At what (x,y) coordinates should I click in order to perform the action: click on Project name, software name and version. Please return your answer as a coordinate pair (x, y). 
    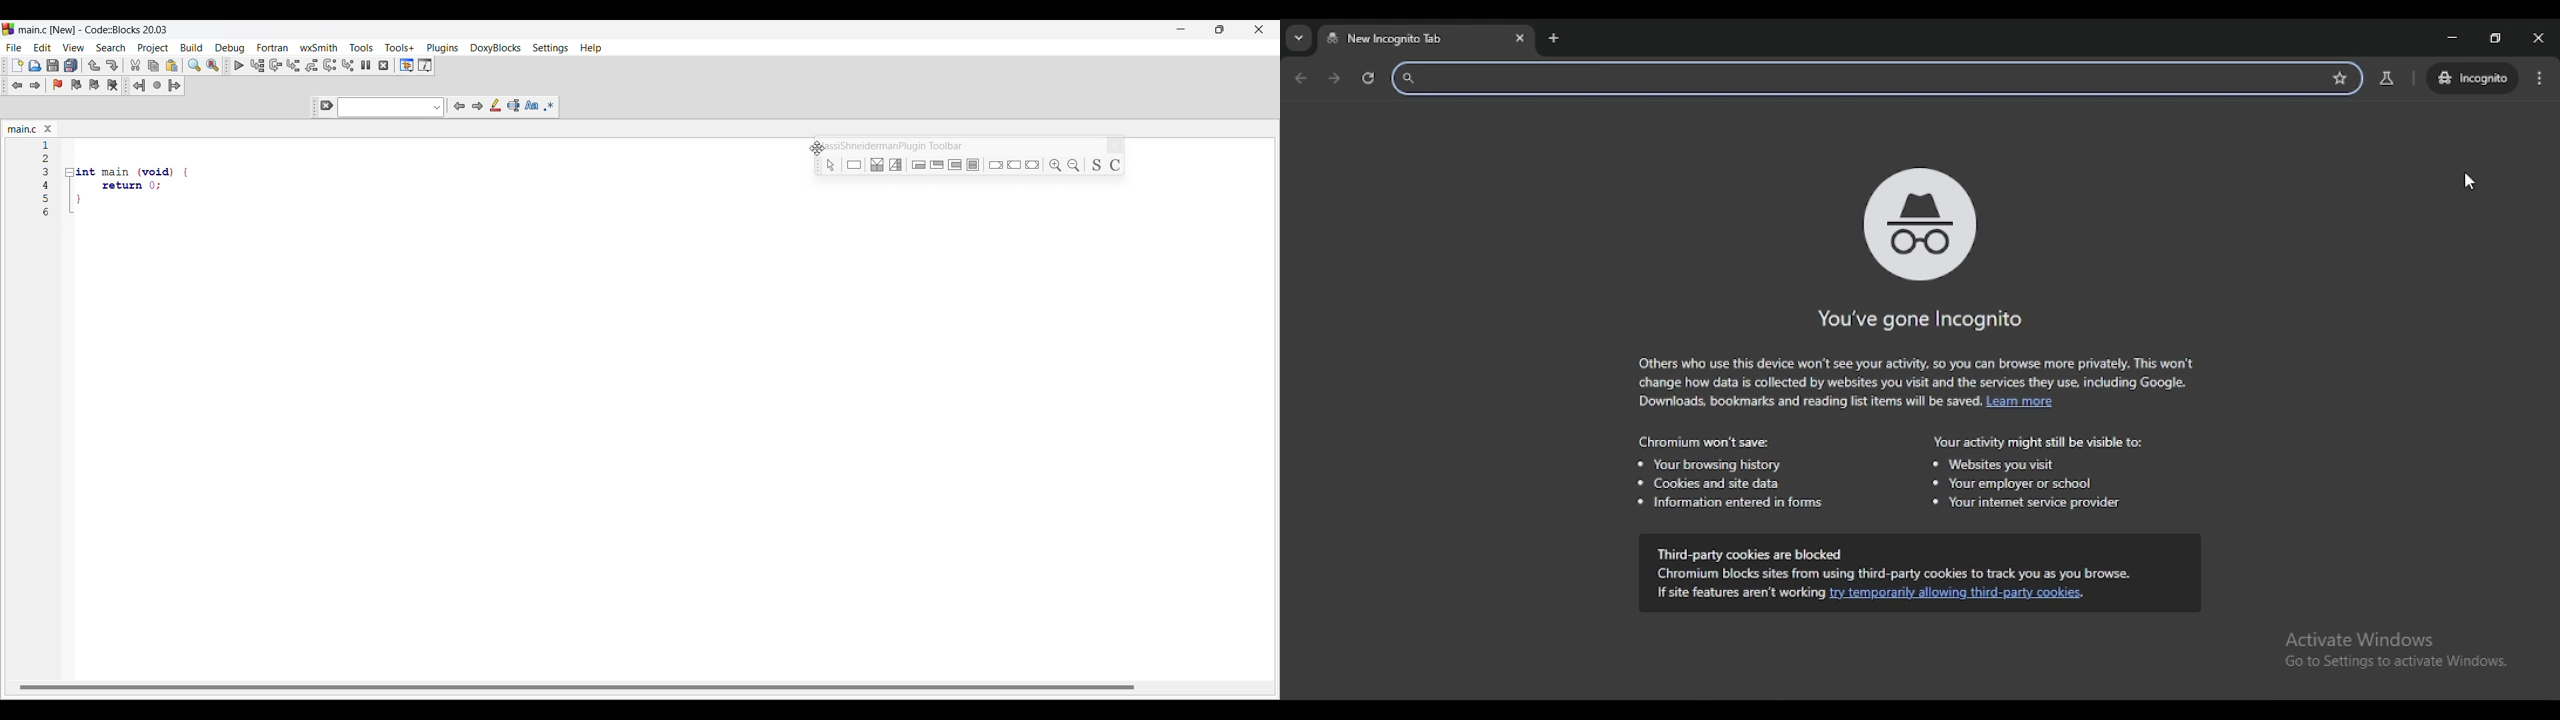
    Looking at the image, I should click on (93, 29).